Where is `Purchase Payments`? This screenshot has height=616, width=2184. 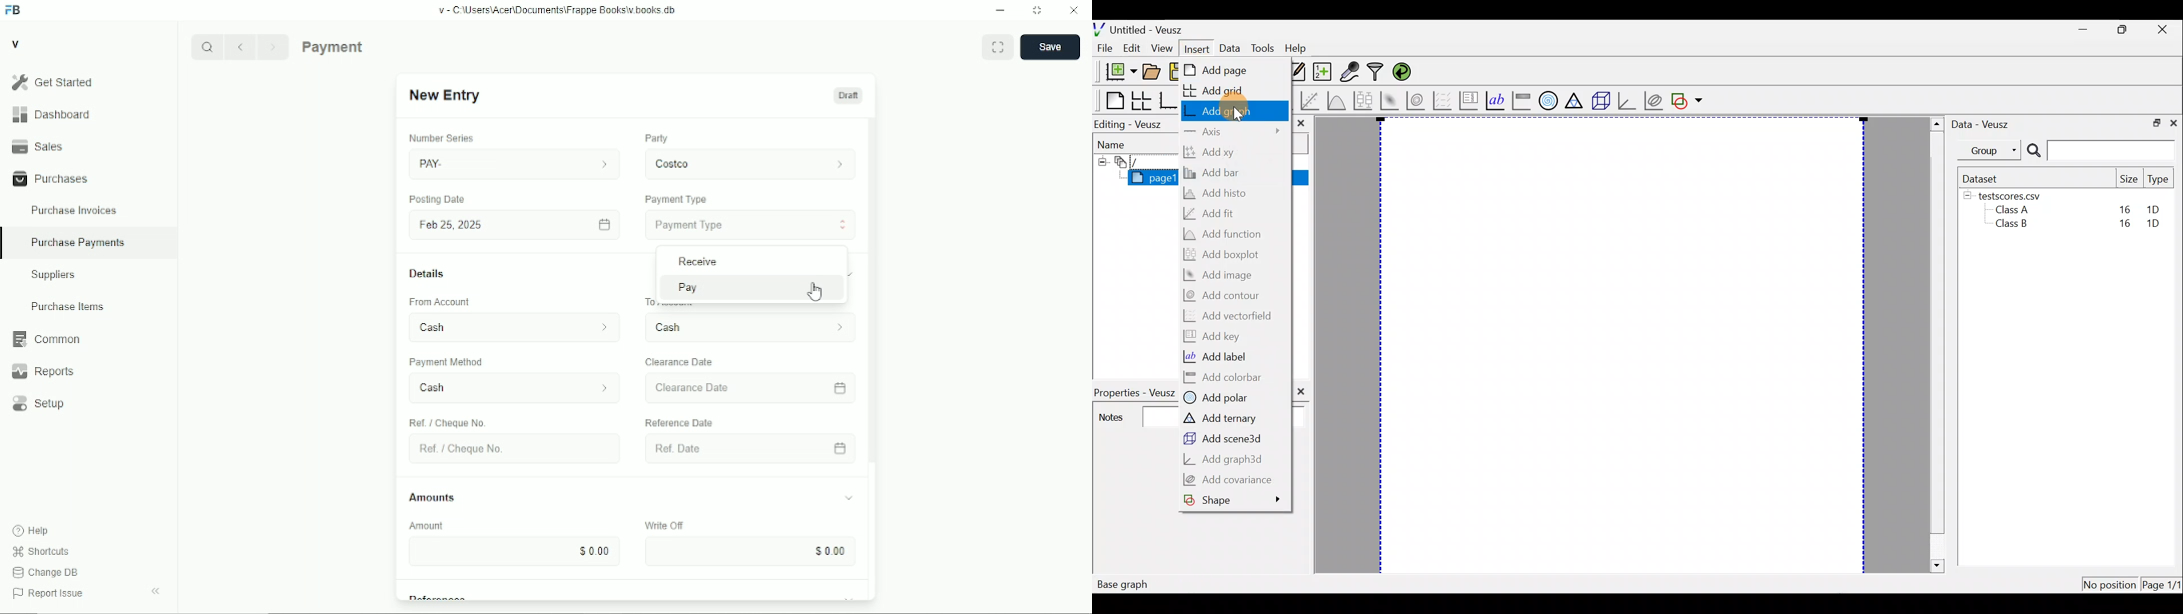 Purchase Payments is located at coordinates (89, 244).